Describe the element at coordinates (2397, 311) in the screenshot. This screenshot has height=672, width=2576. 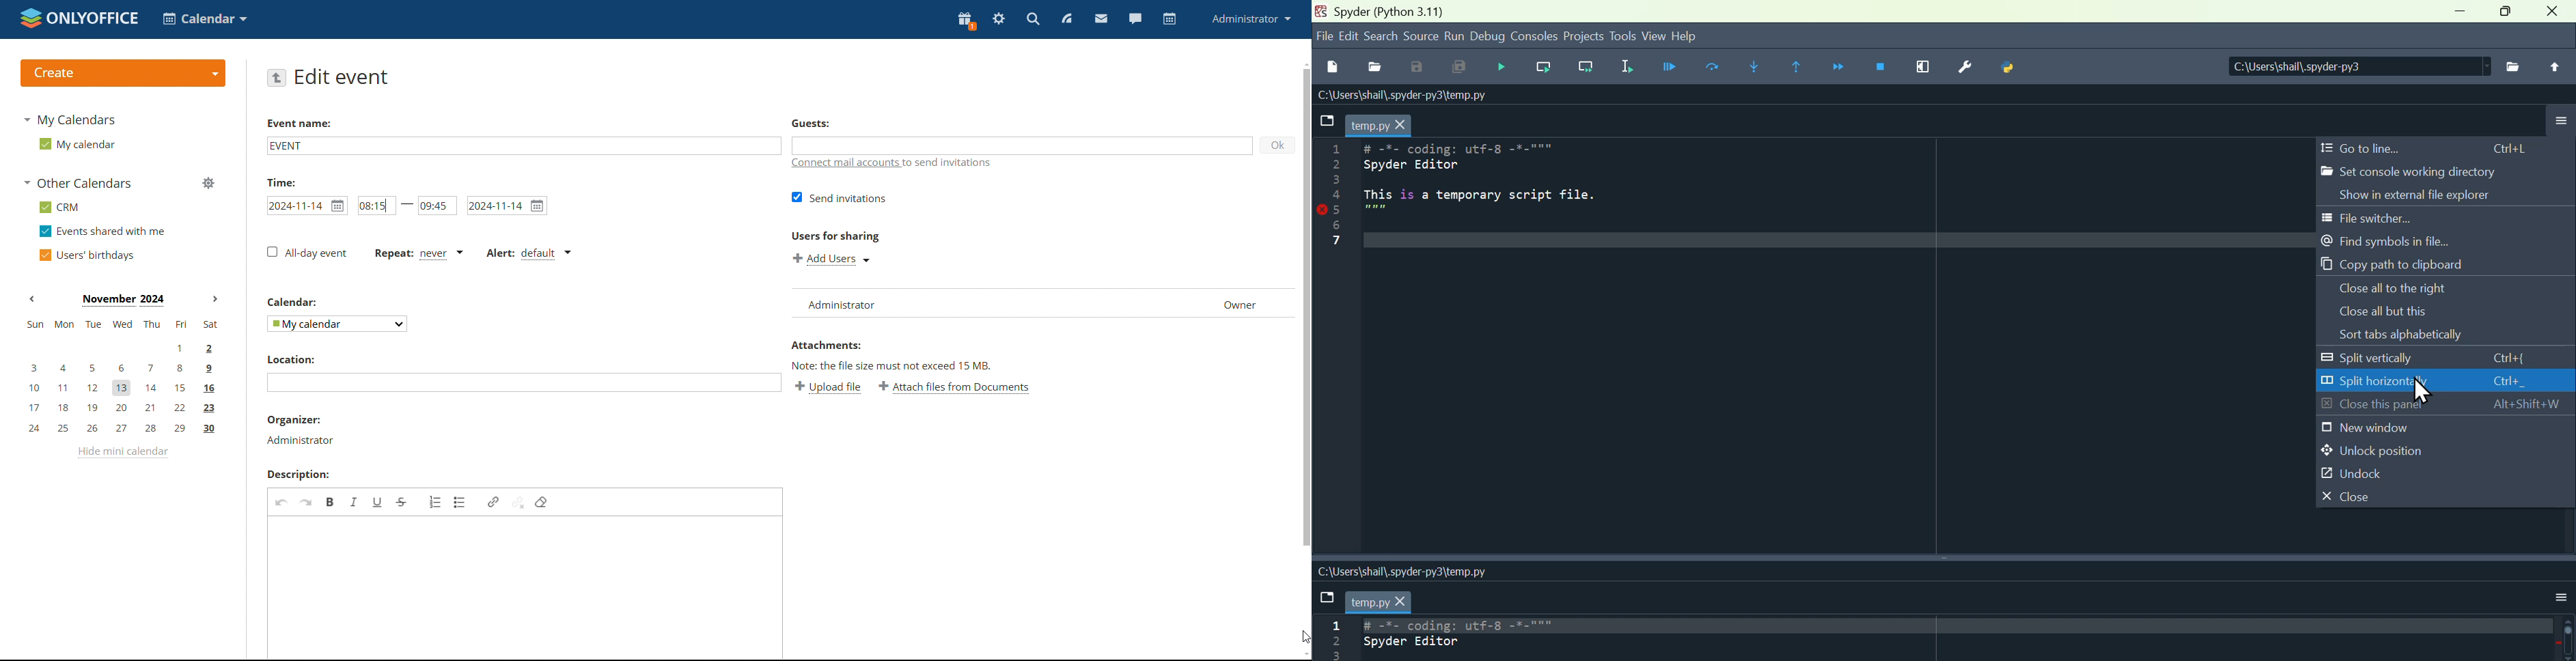
I see `Close all but this` at that location.